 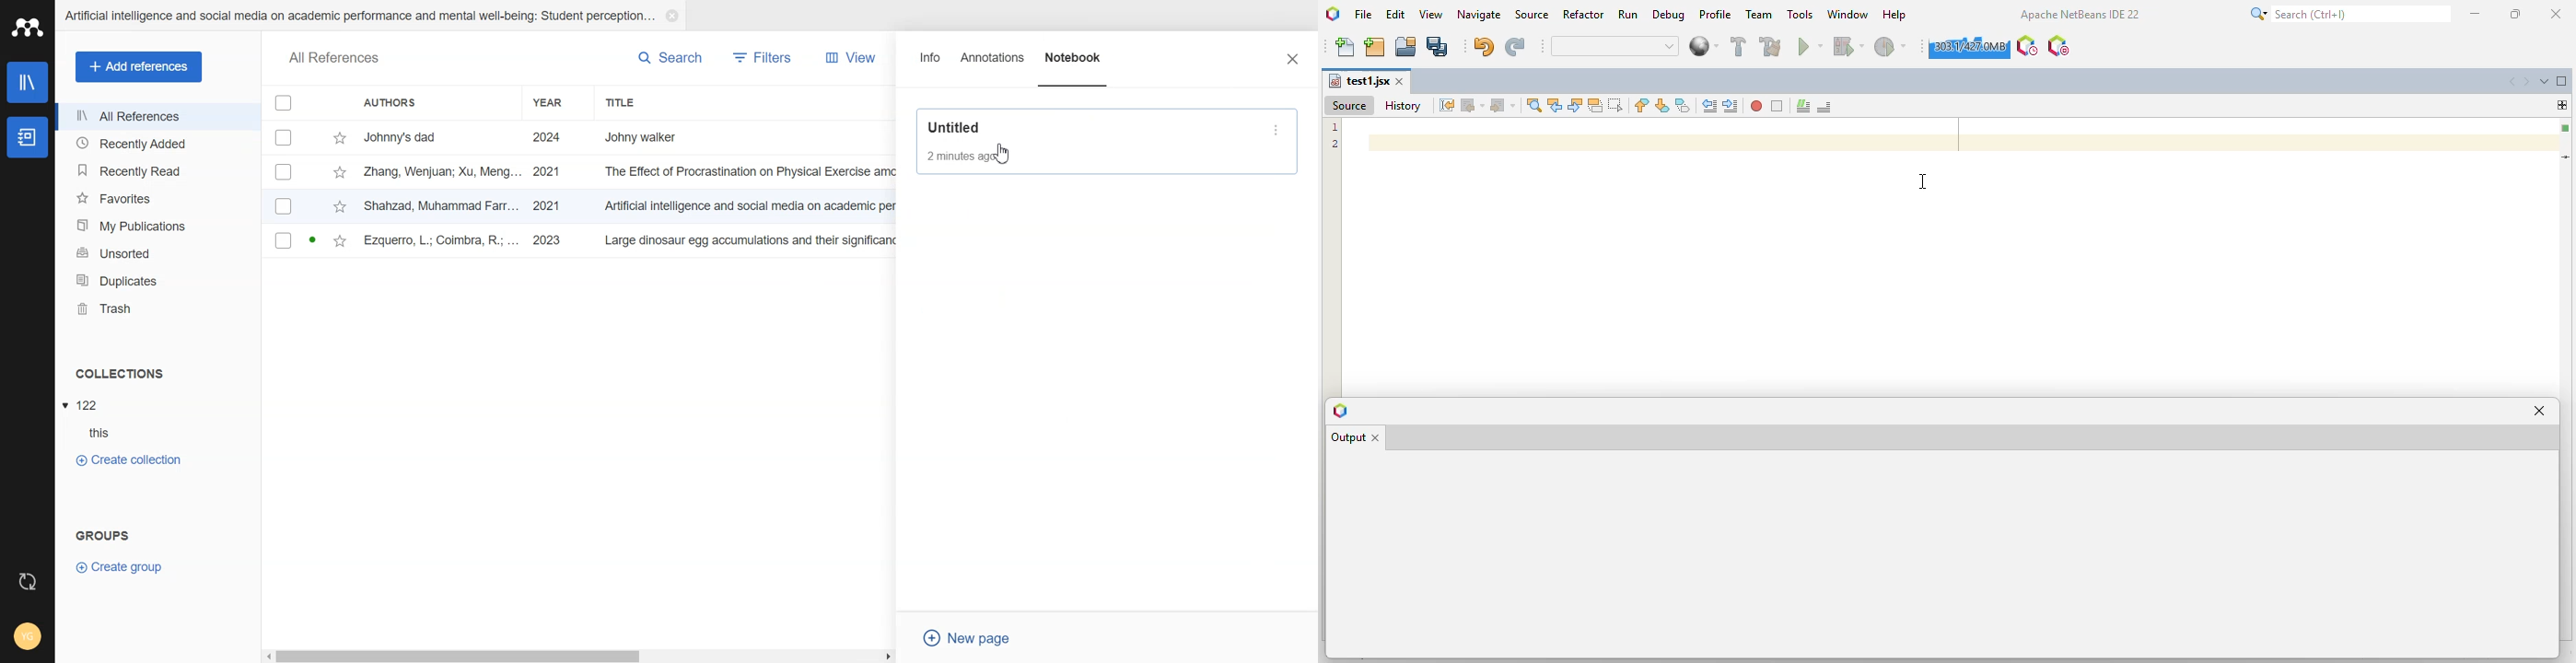 I want to click on Trash, so click(x=158, y=309).